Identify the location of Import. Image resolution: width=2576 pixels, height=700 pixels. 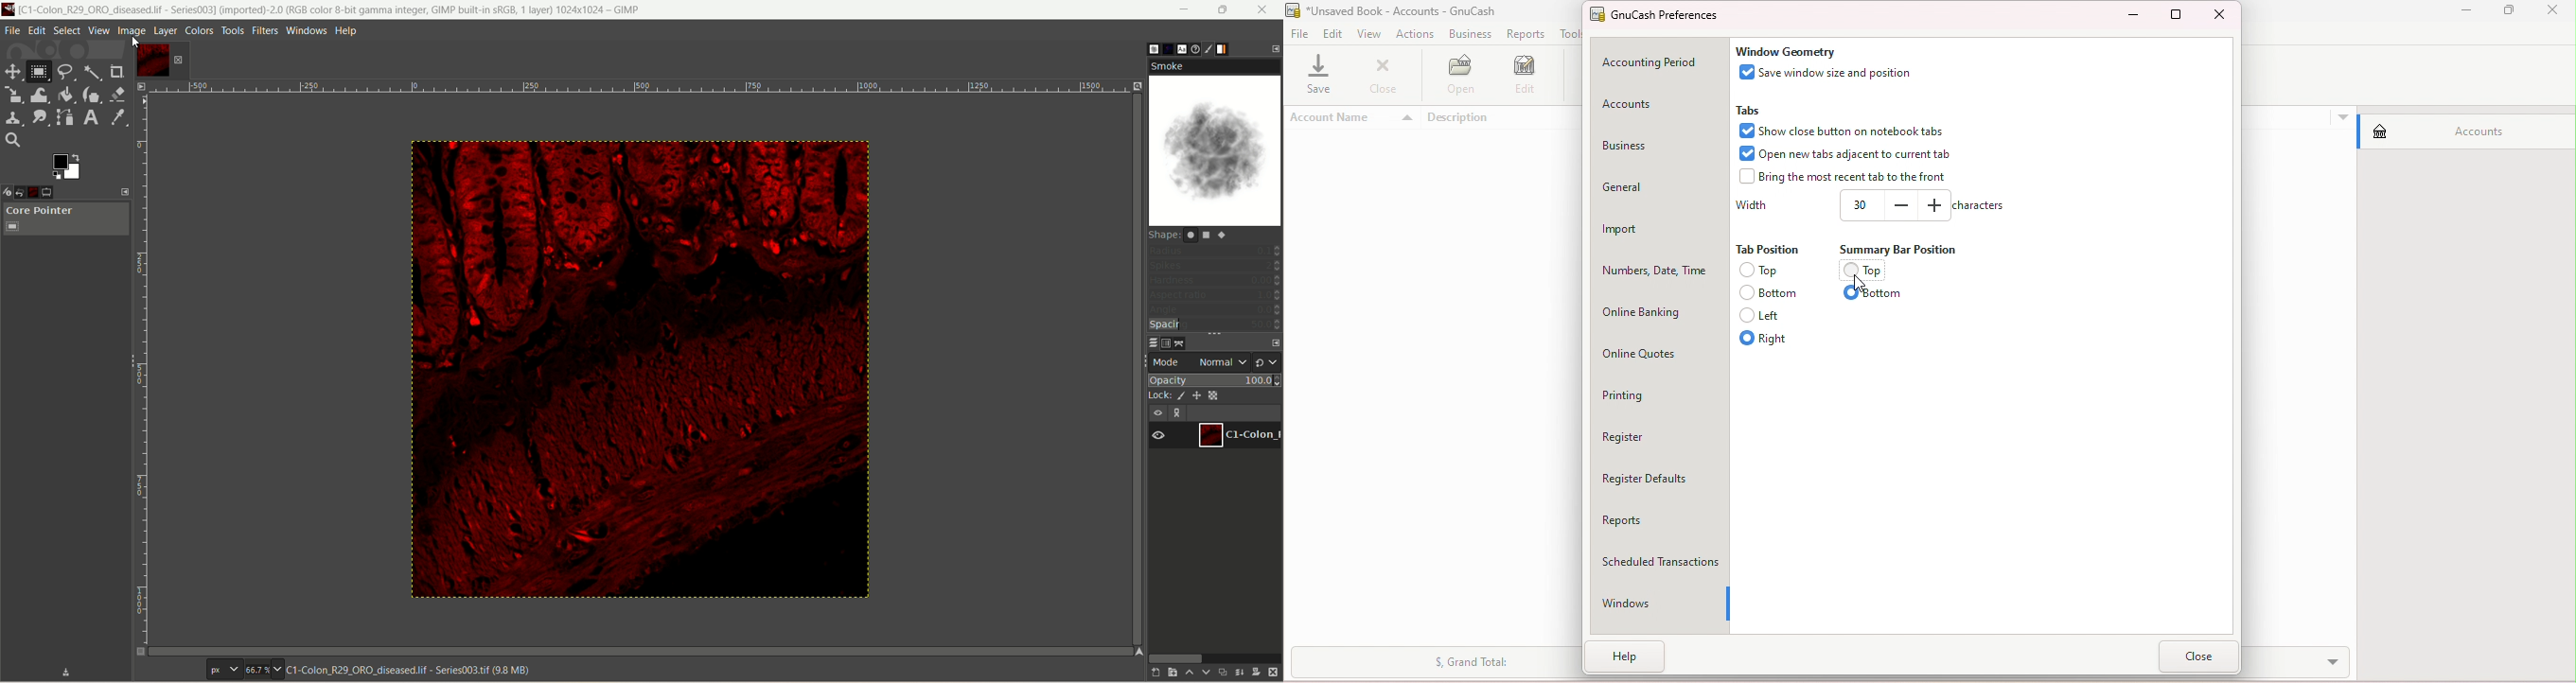
(1657, 223).